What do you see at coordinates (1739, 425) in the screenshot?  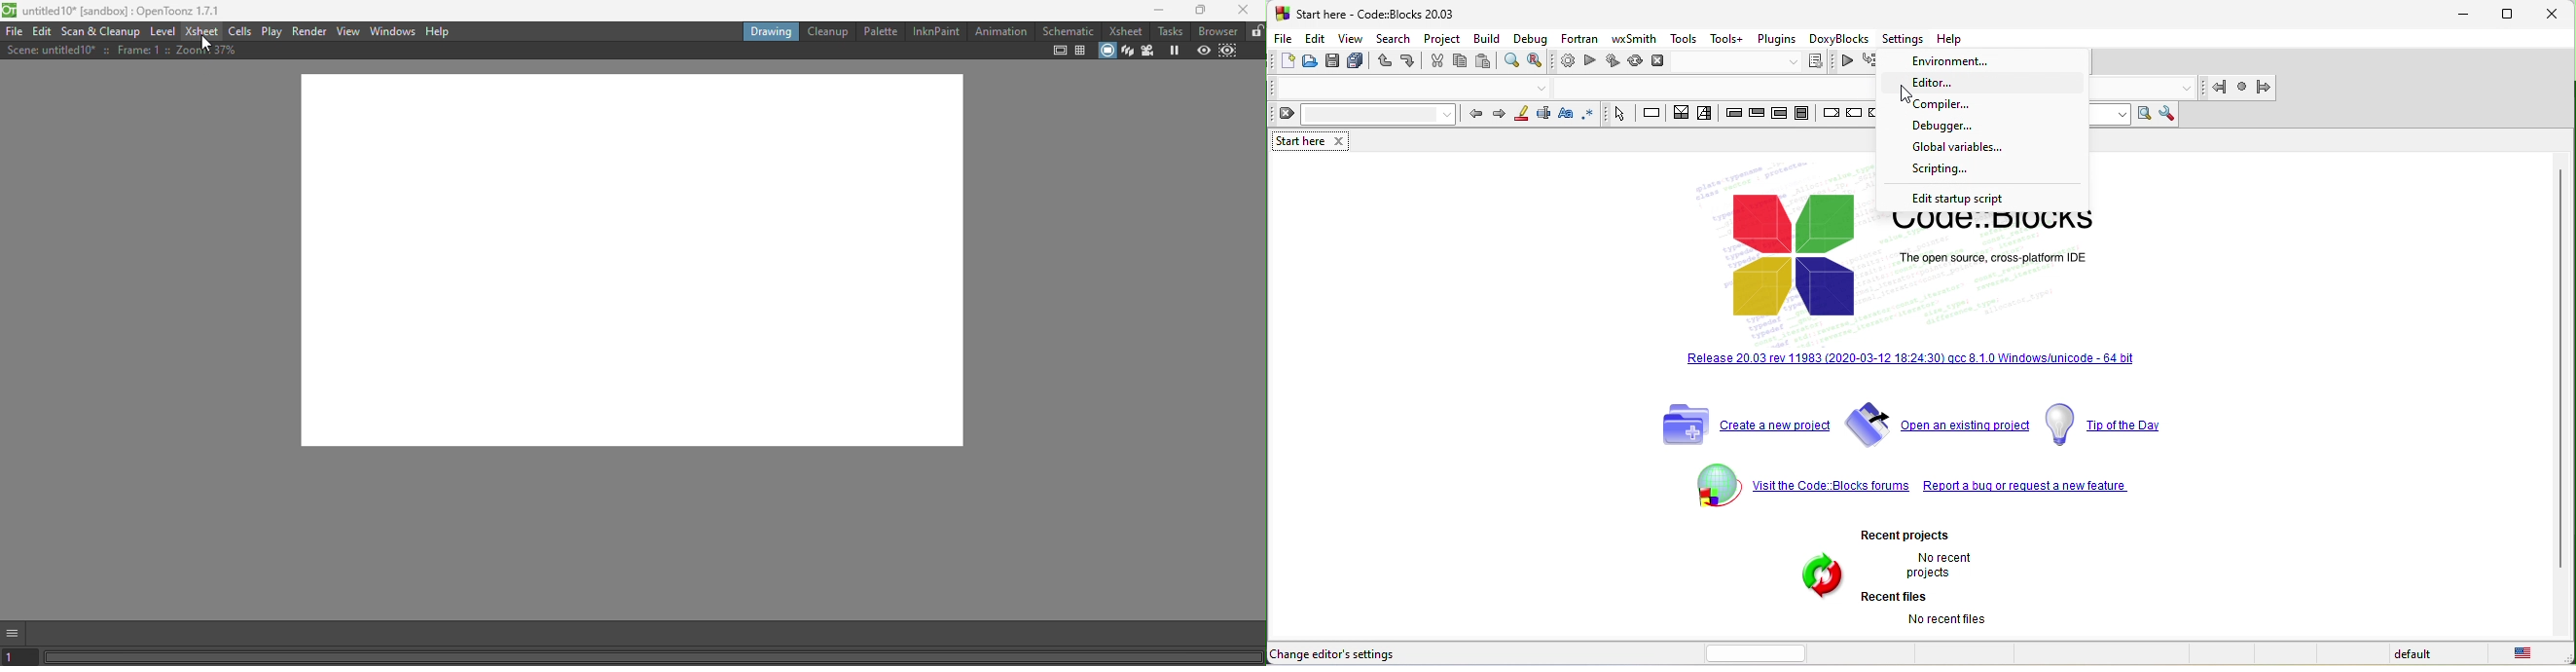 I see `create a new project` at bounding box center [1739, 425].